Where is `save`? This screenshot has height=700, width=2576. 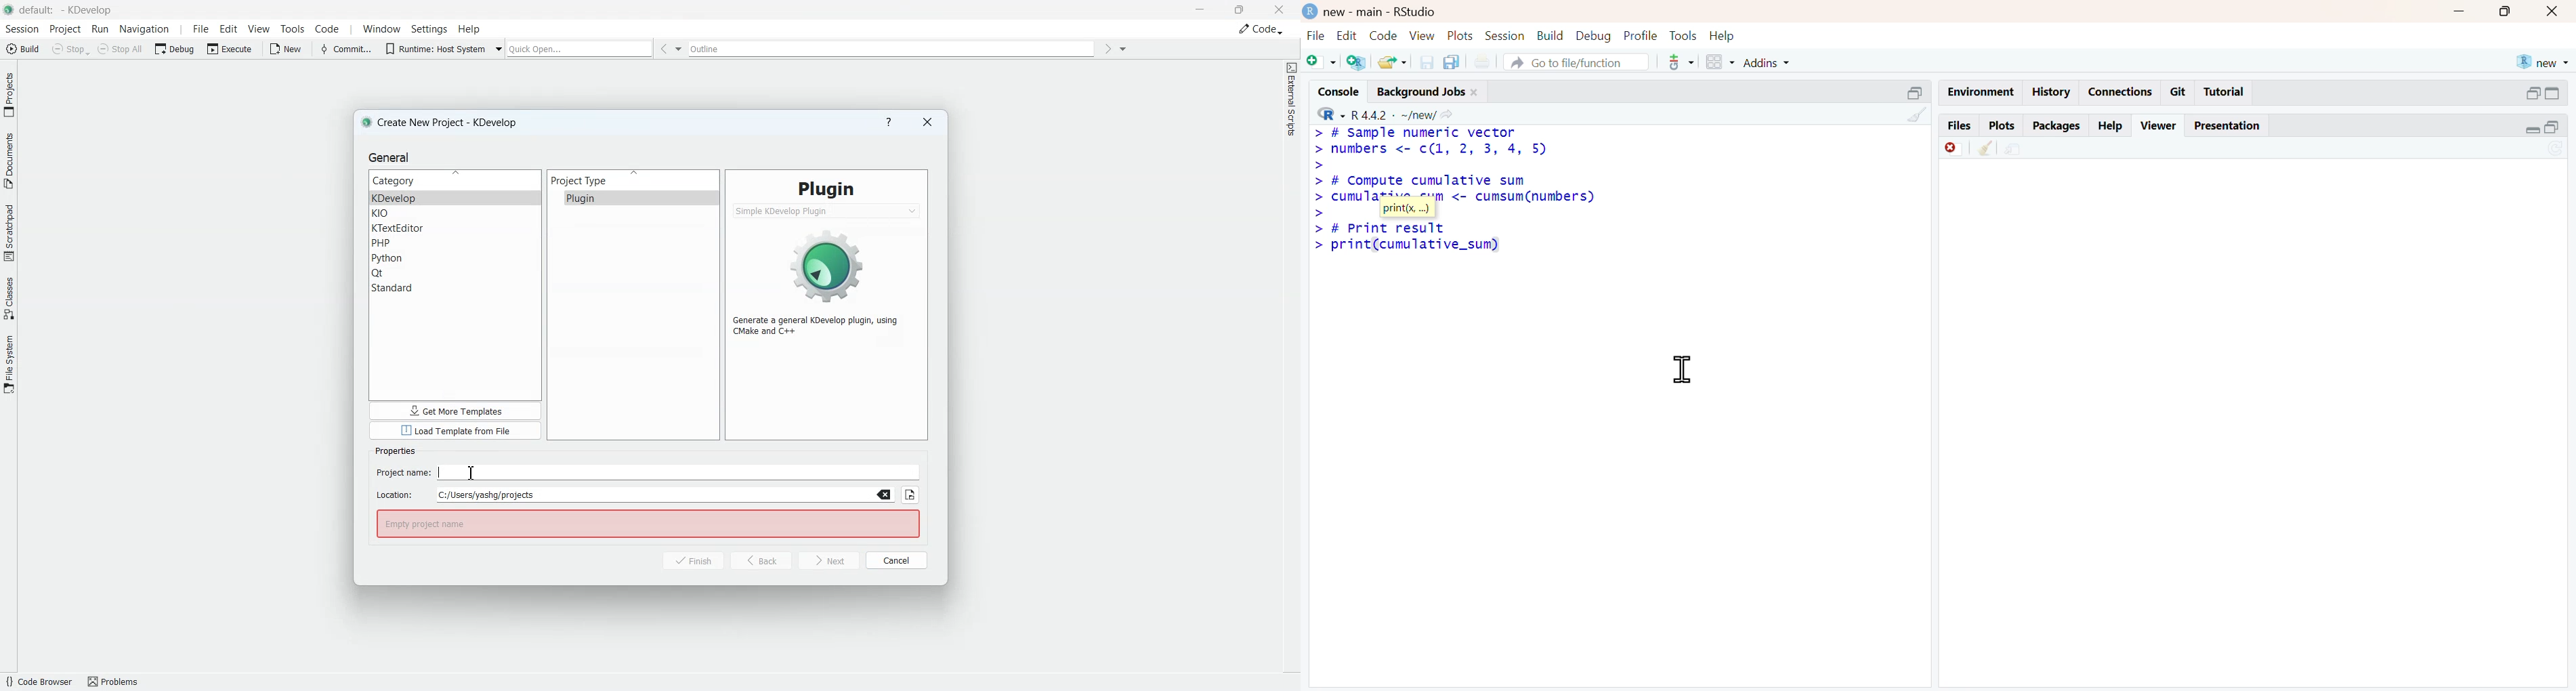
save is located at coordinates (1427, 62).